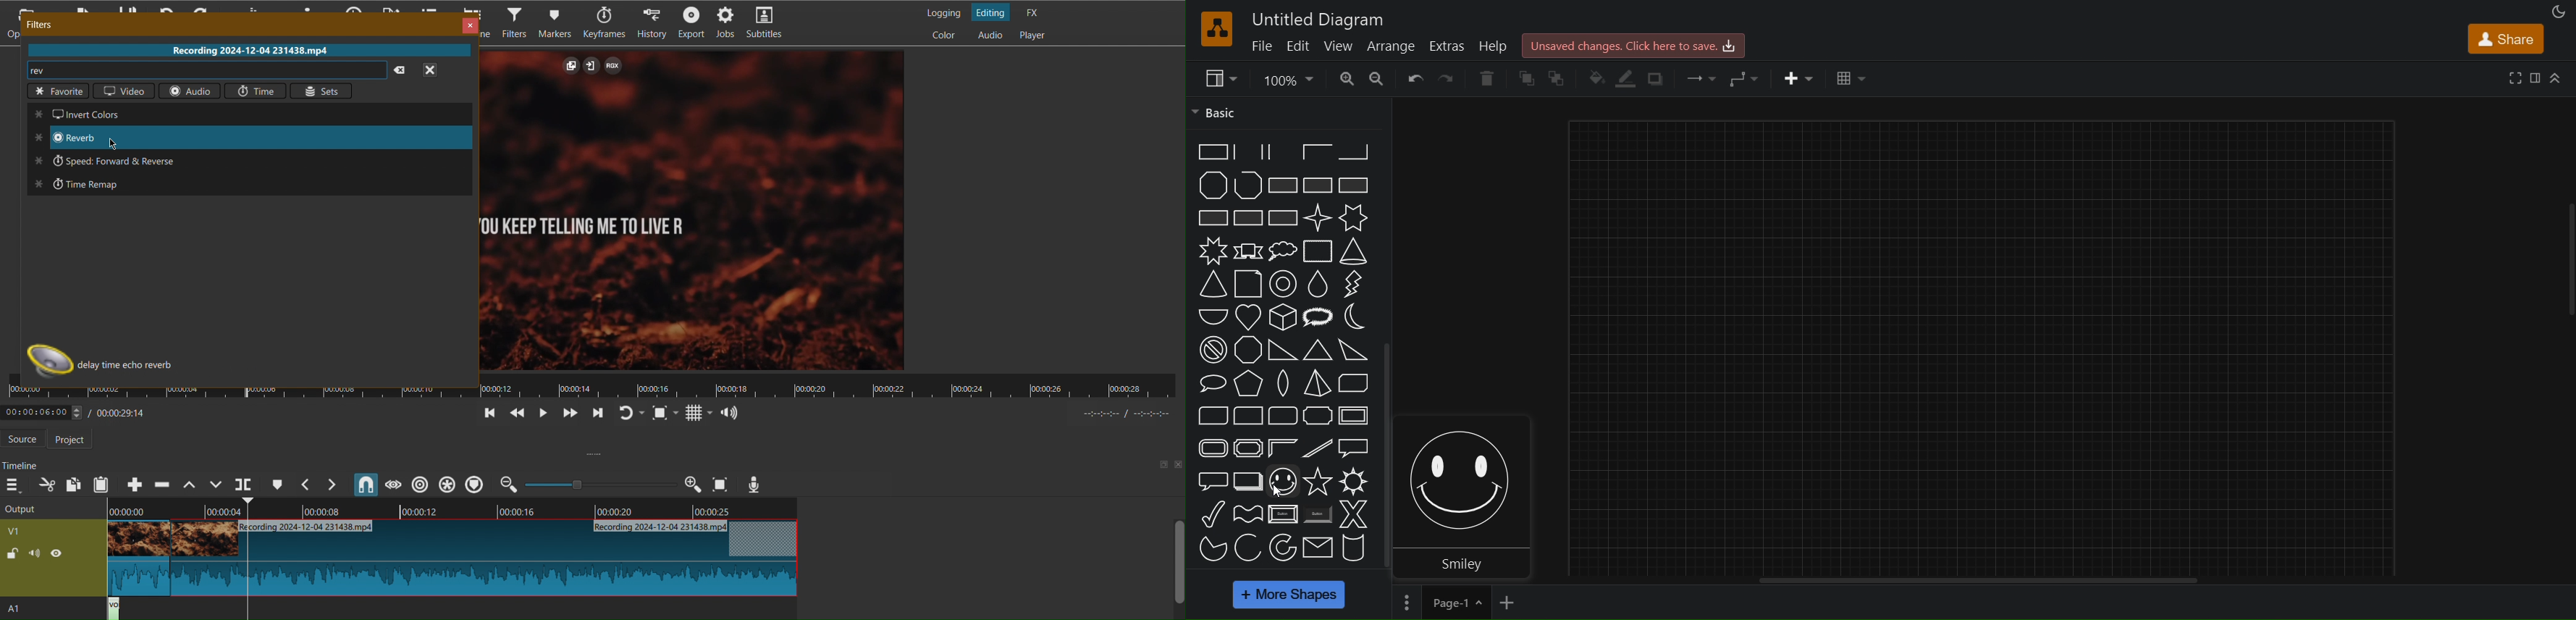 The width and height of the screenshot is (2576, 644). What do you see at coordinates (943, 11) in the screenshot?
I see `Logging` at bounding box center [943, 11].